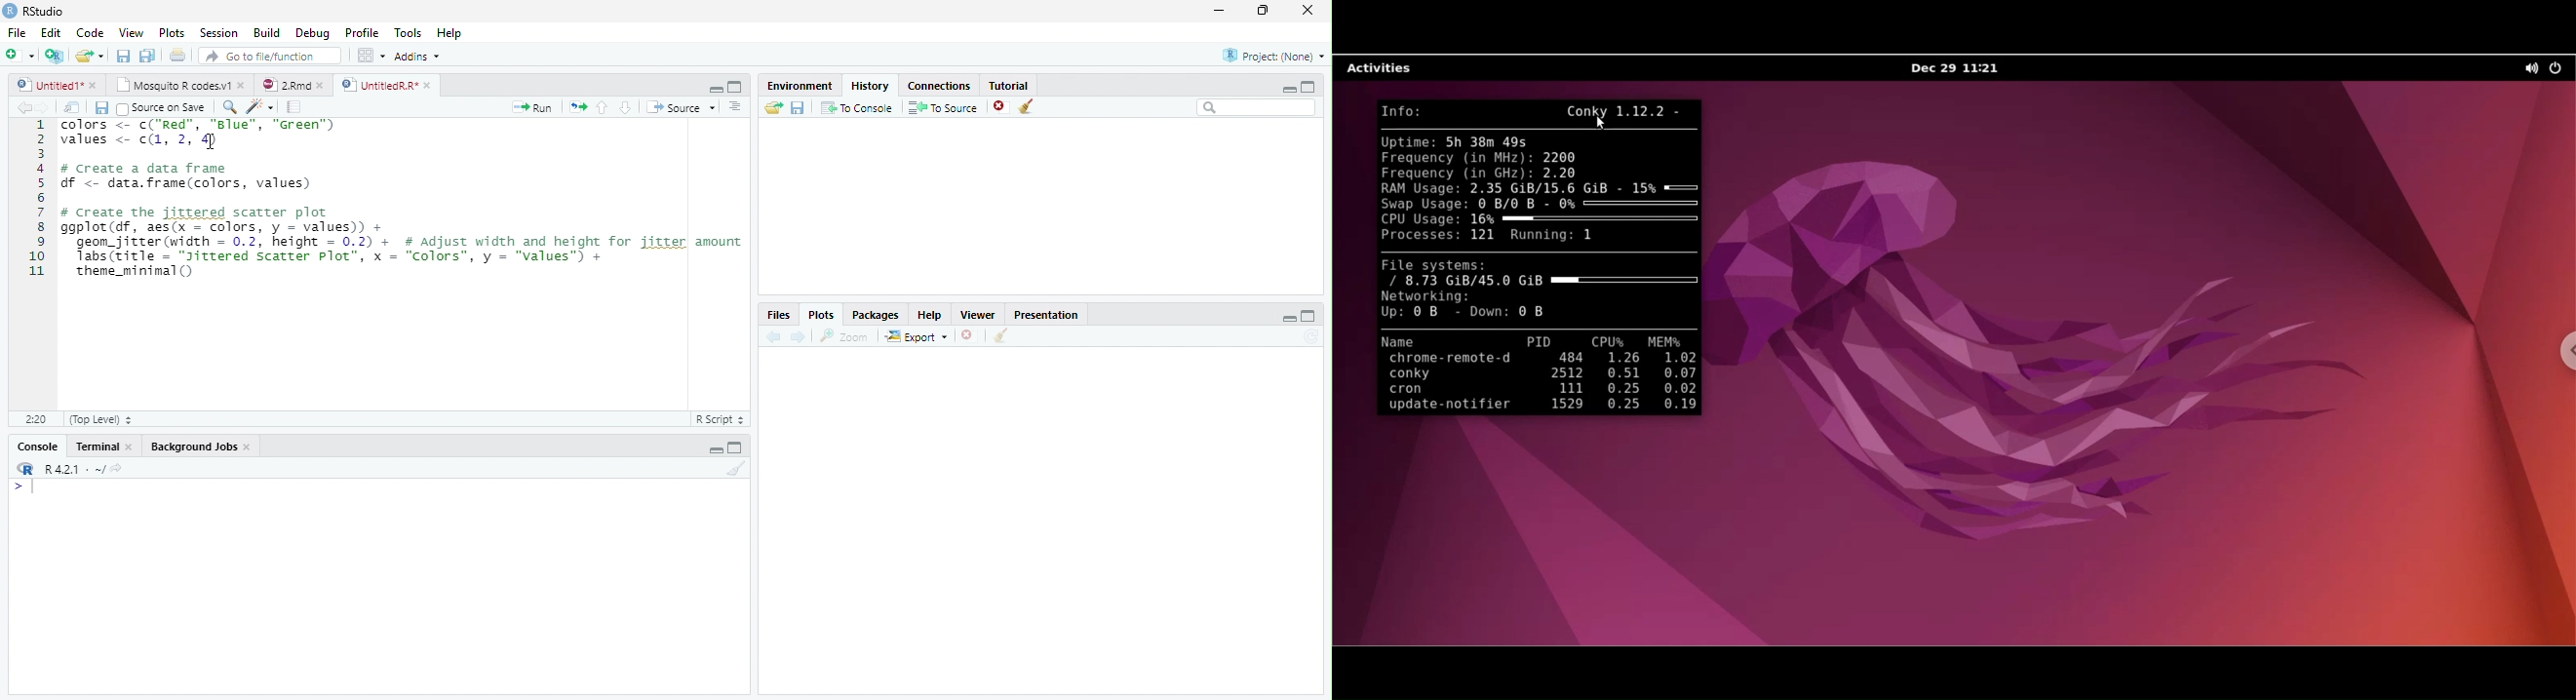  I want to click on Code tools, so click(261, 107).